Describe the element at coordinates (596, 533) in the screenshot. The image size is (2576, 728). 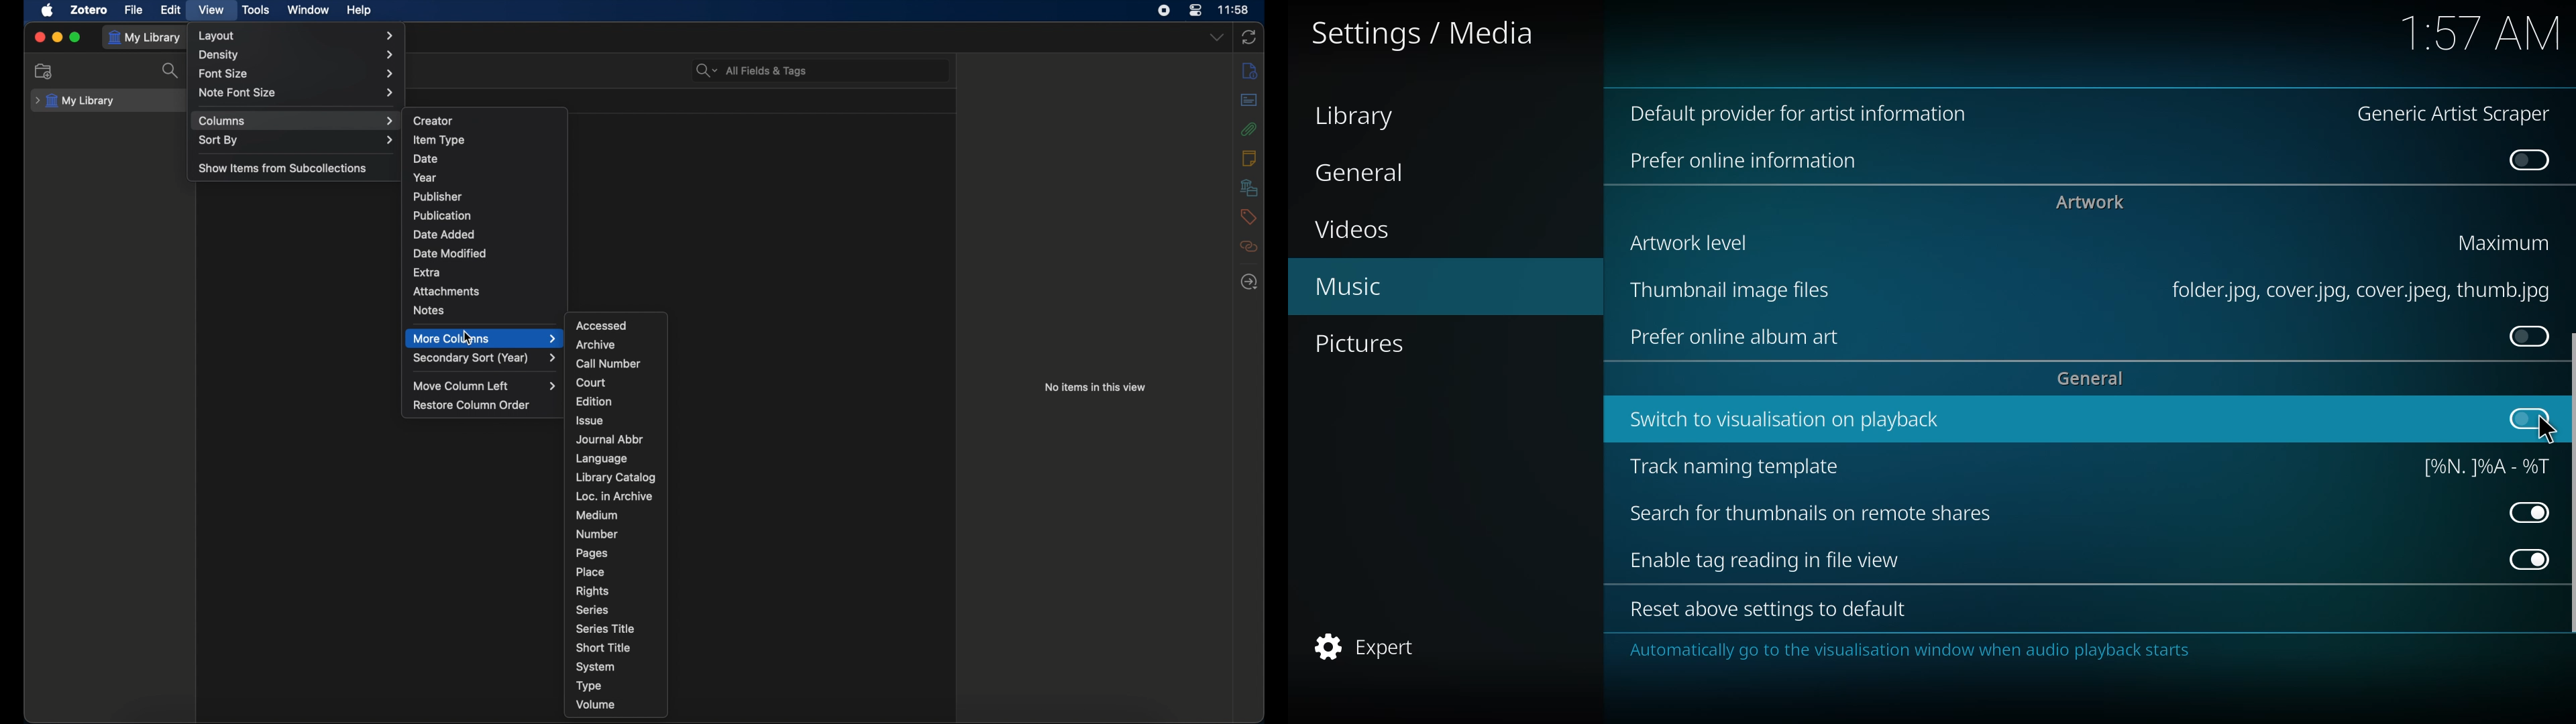
I see `number` at that location.